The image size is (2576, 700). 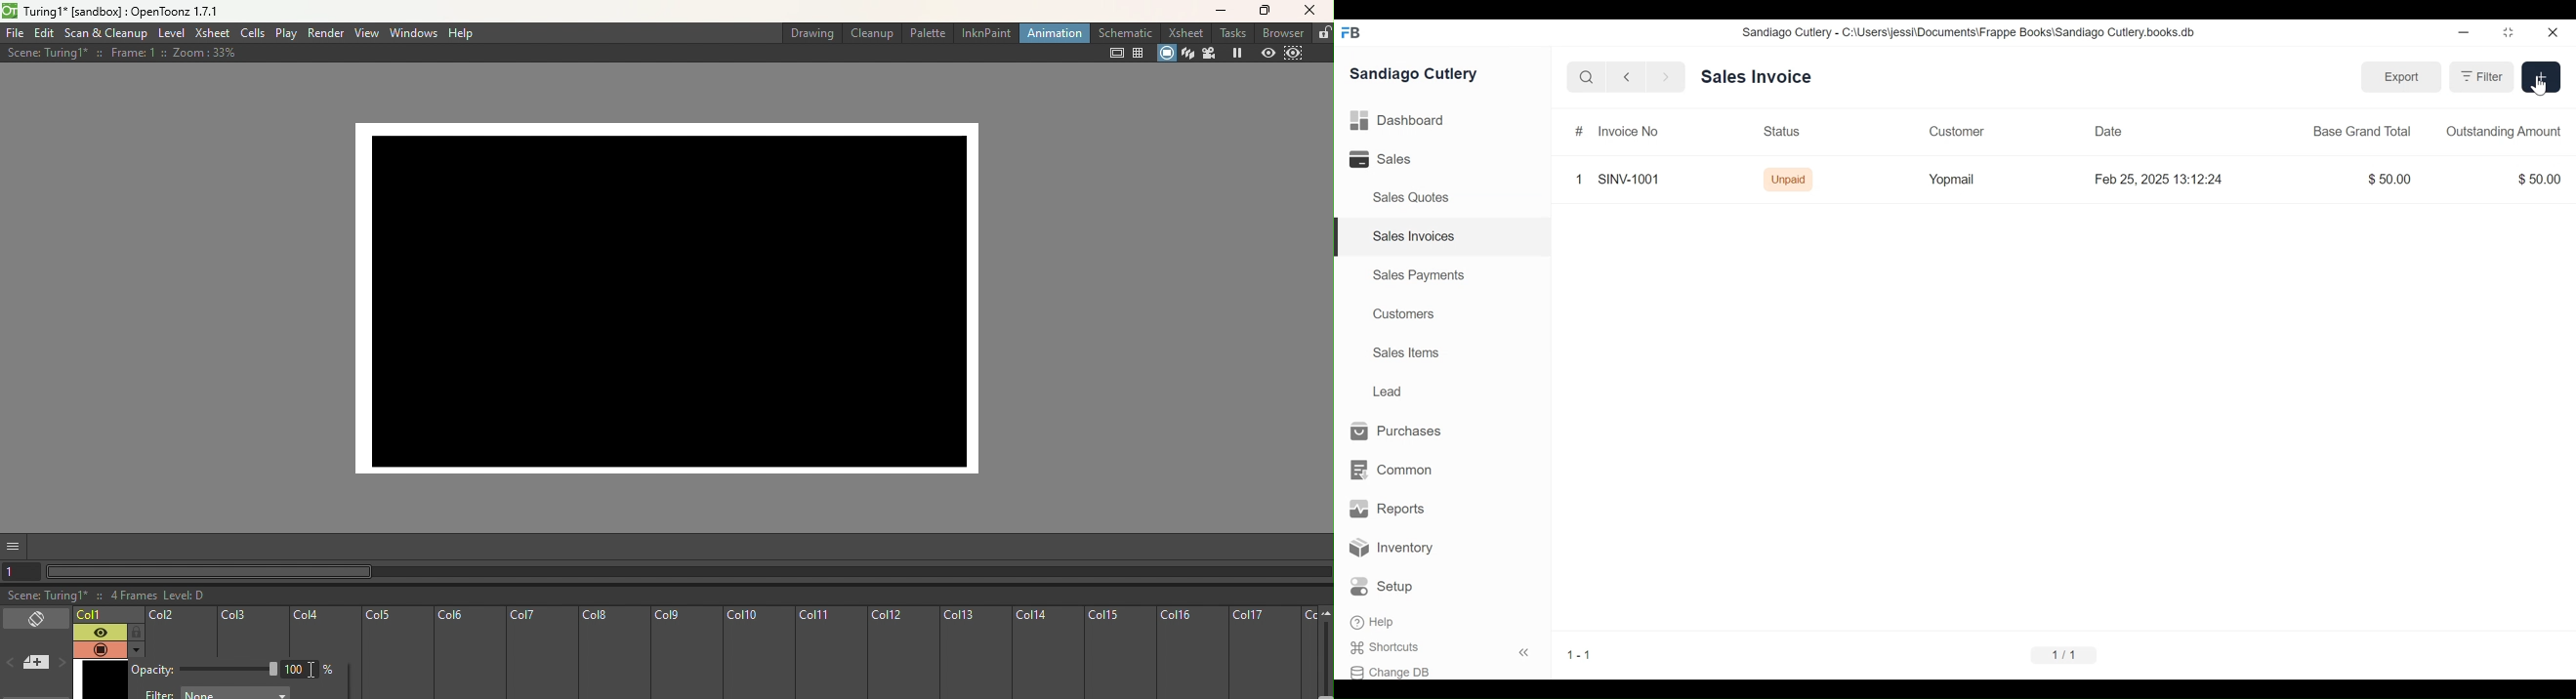 What do you see at coordinates (2543, 76) in the screenshot?
I see `new` at bounding box center [2543, 76].